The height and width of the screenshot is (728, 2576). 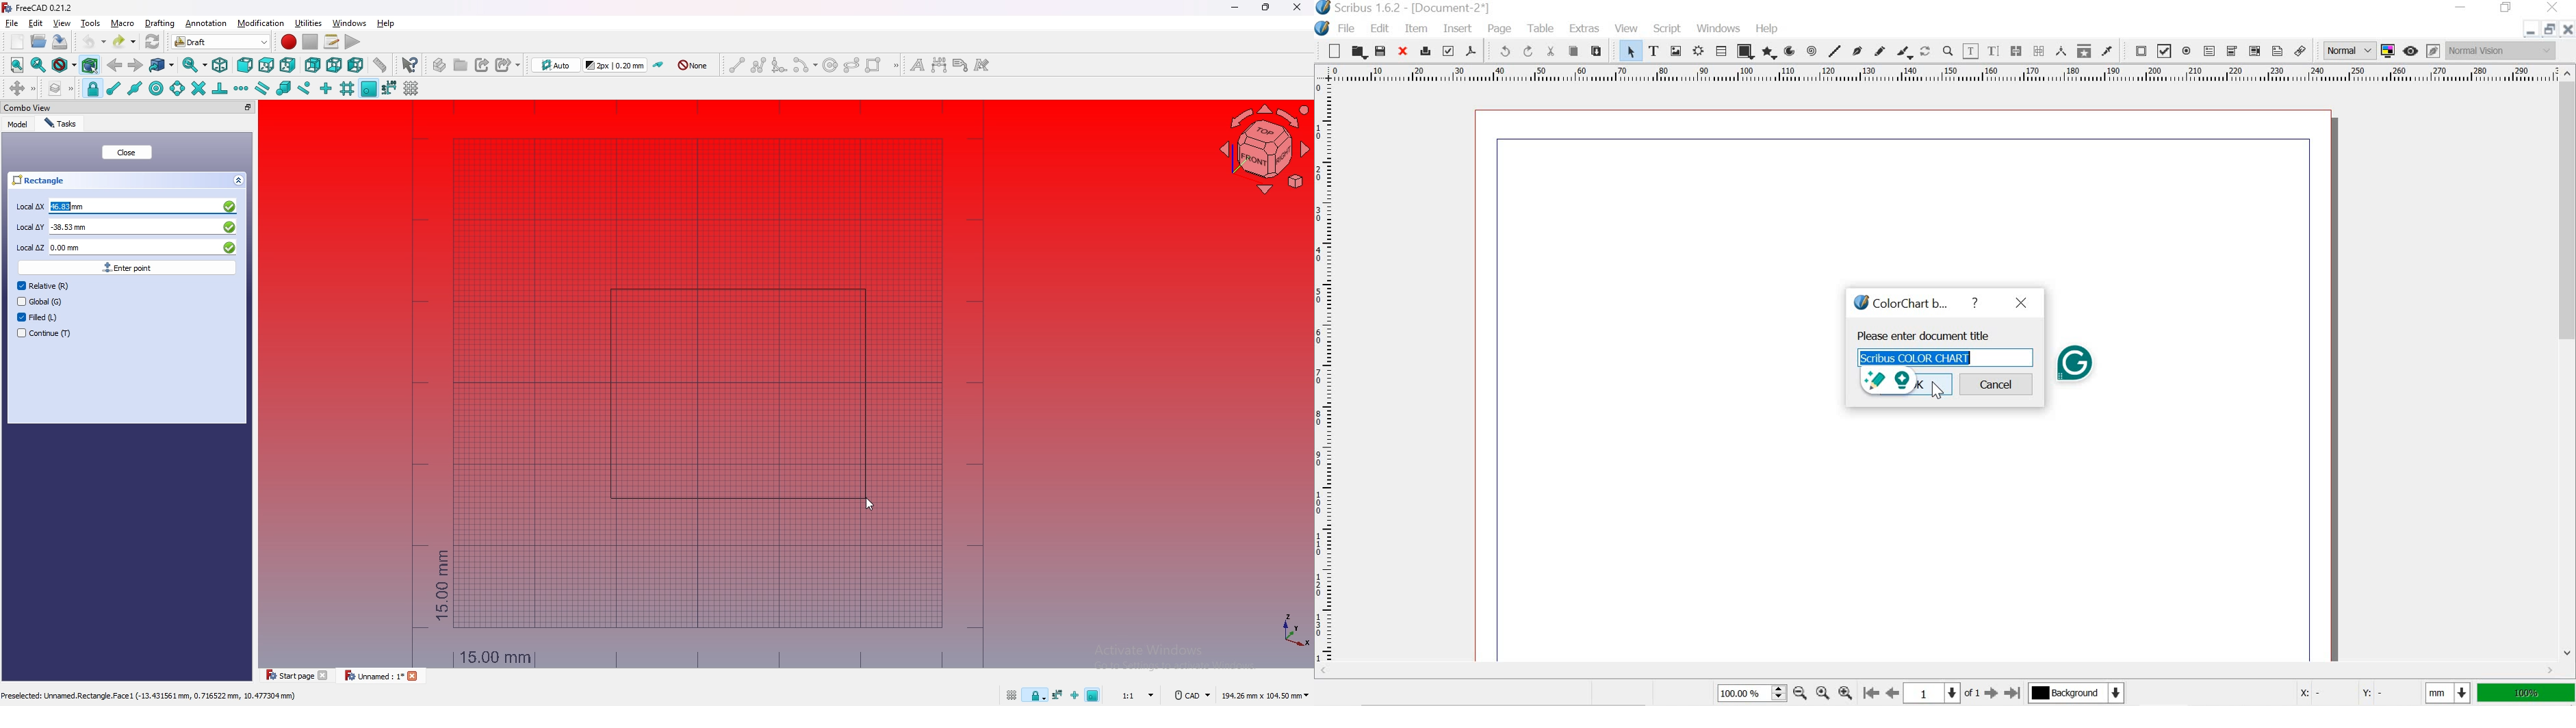 I want to click on start page, so click(x=287, y=675).